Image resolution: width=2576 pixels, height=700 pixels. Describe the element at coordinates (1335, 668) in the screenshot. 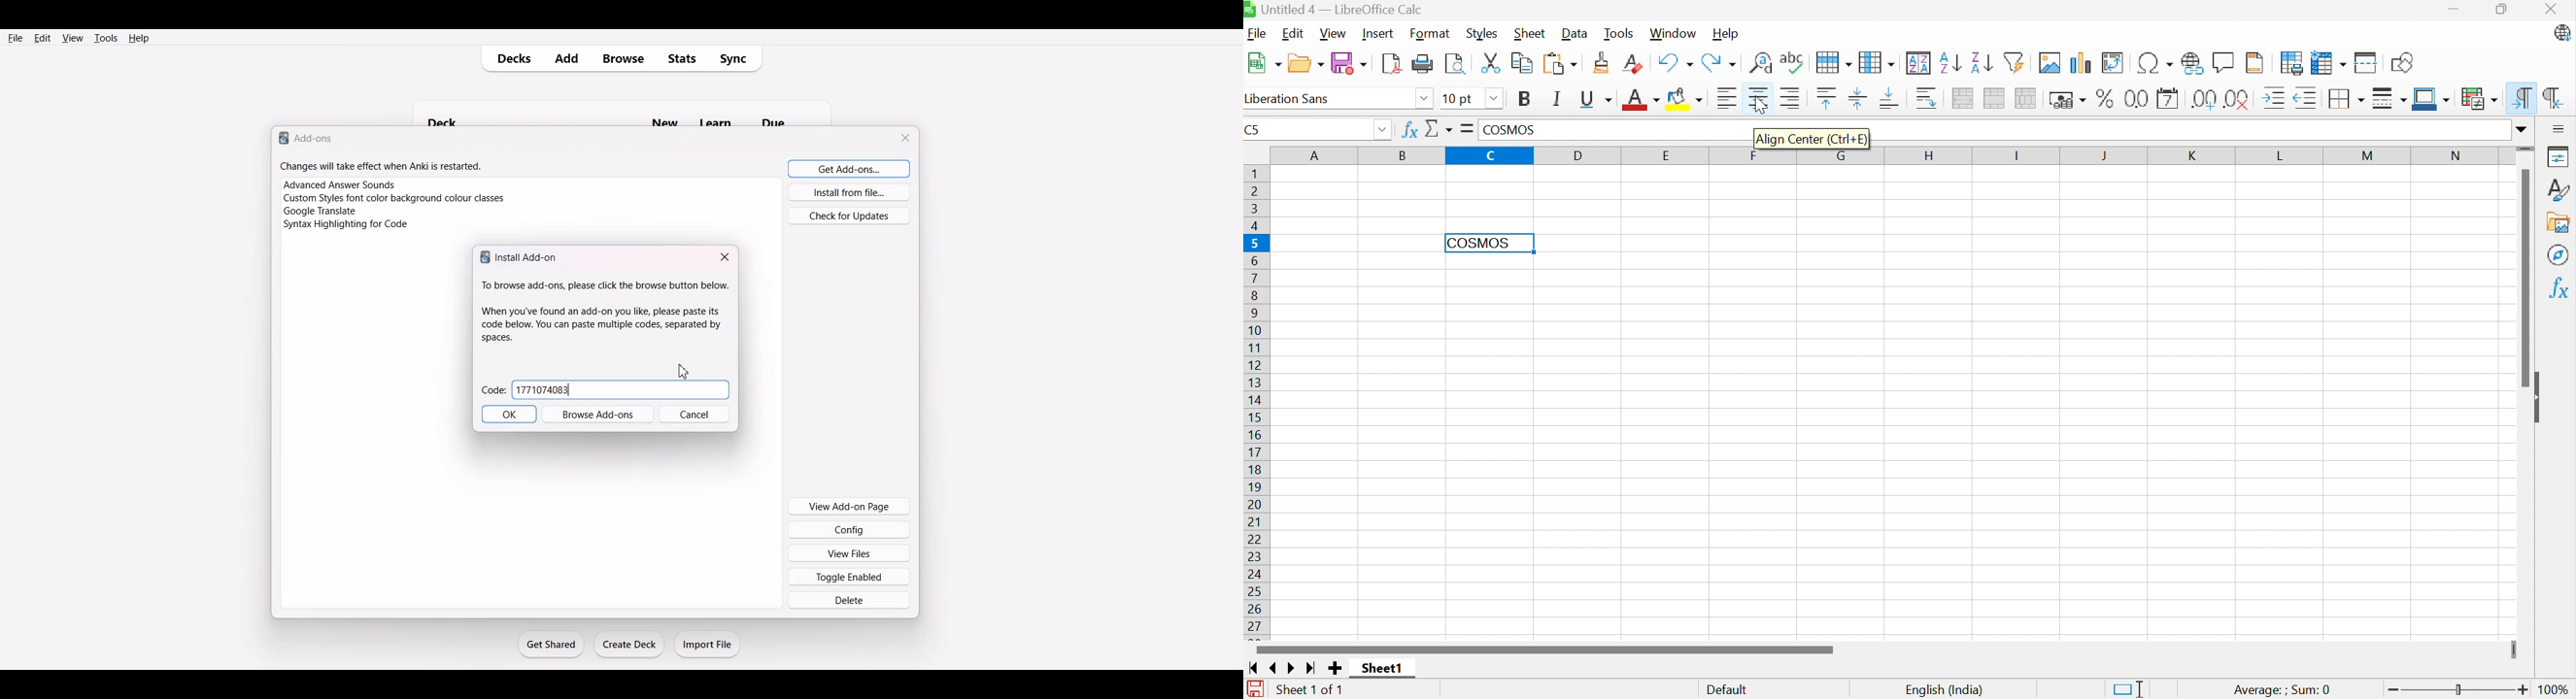

I see `Add New Sheet` at that location.